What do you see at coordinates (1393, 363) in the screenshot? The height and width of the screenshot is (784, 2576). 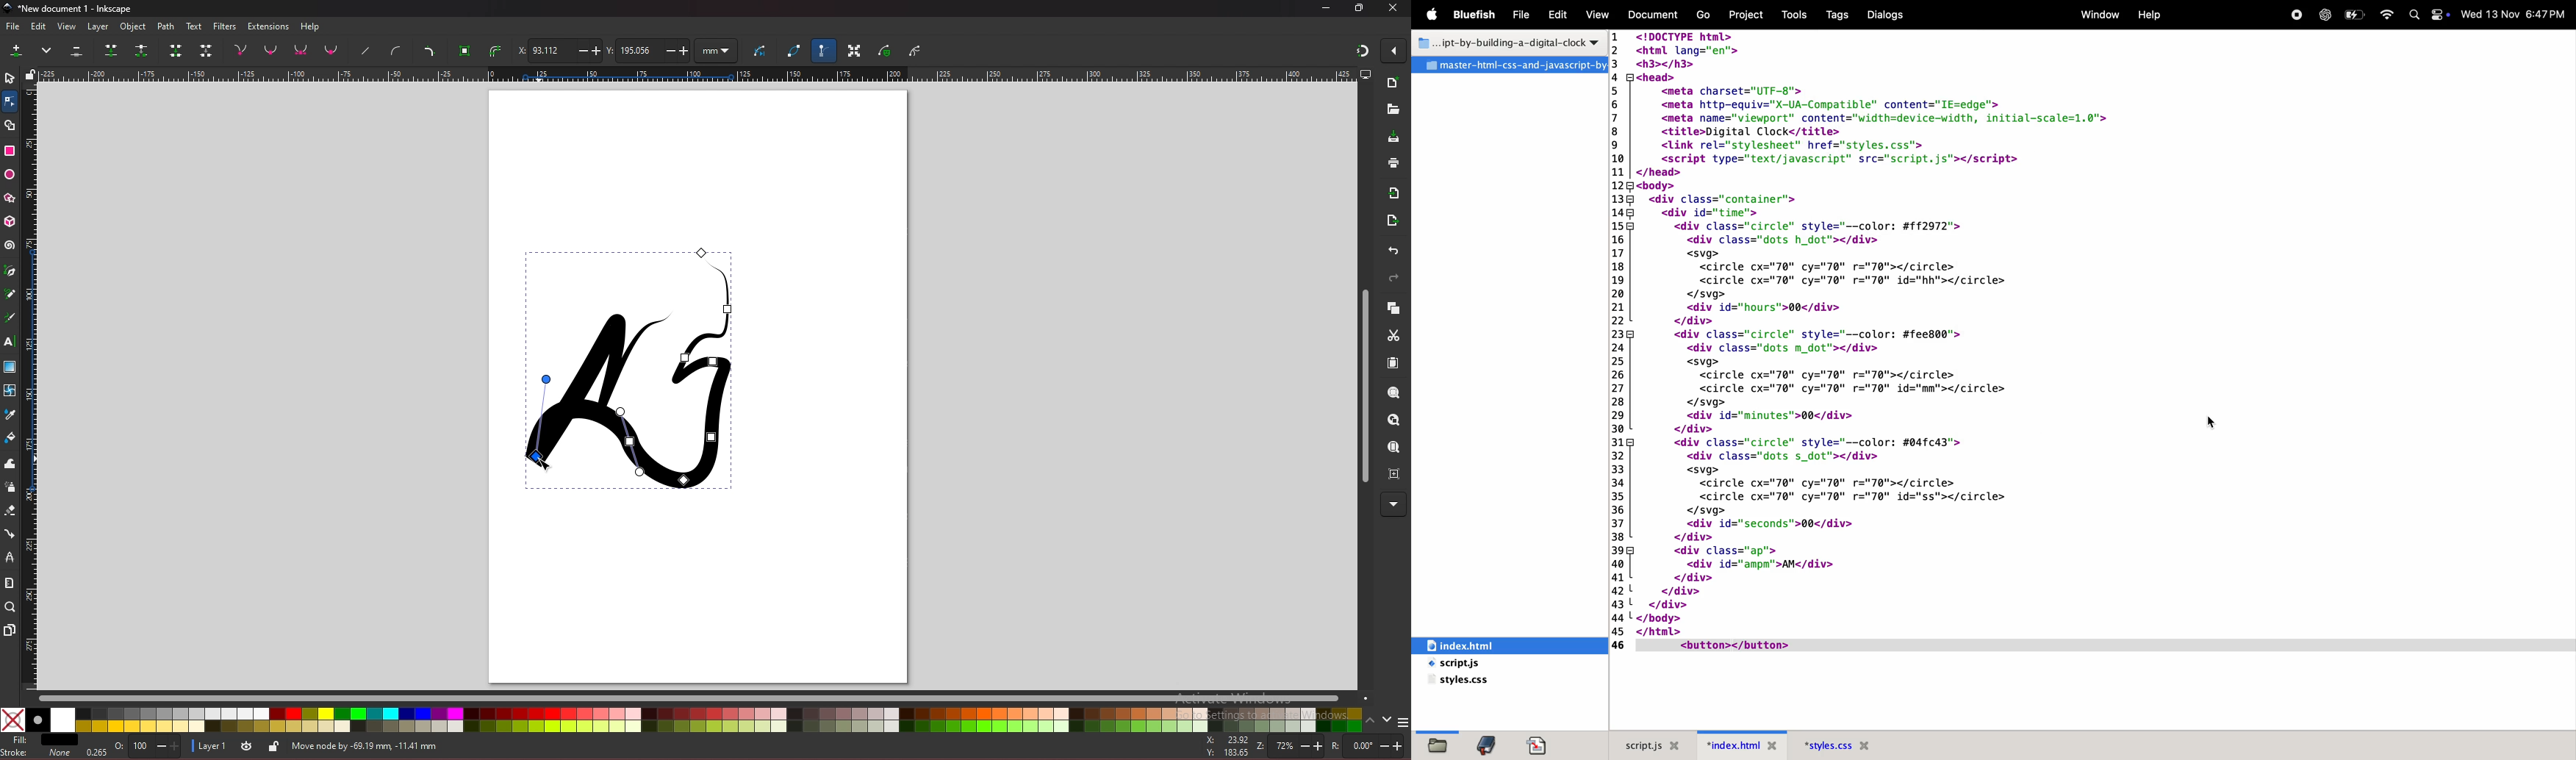 I see `paste` at bounding box center [1393, 363].